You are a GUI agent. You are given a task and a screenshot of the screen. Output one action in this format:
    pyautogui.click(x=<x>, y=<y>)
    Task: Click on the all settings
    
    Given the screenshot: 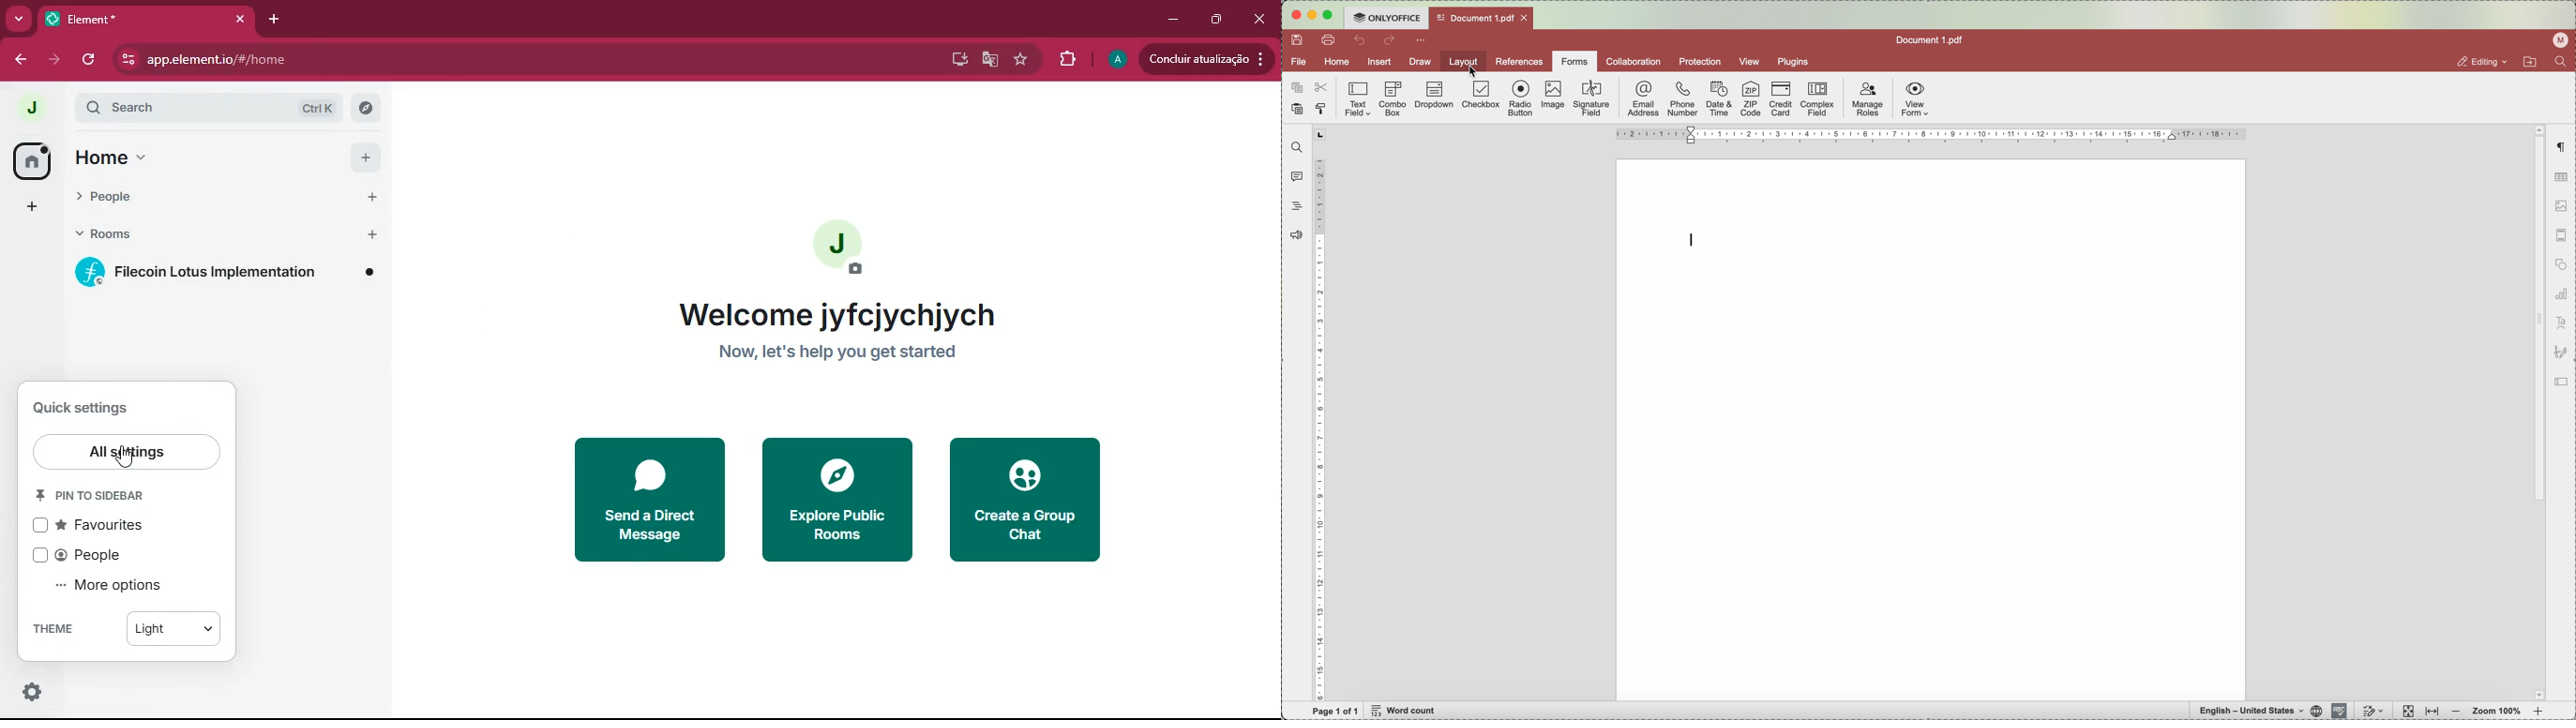 What is the action you would take?
    pyautogui.click(x=127, y=453)
    